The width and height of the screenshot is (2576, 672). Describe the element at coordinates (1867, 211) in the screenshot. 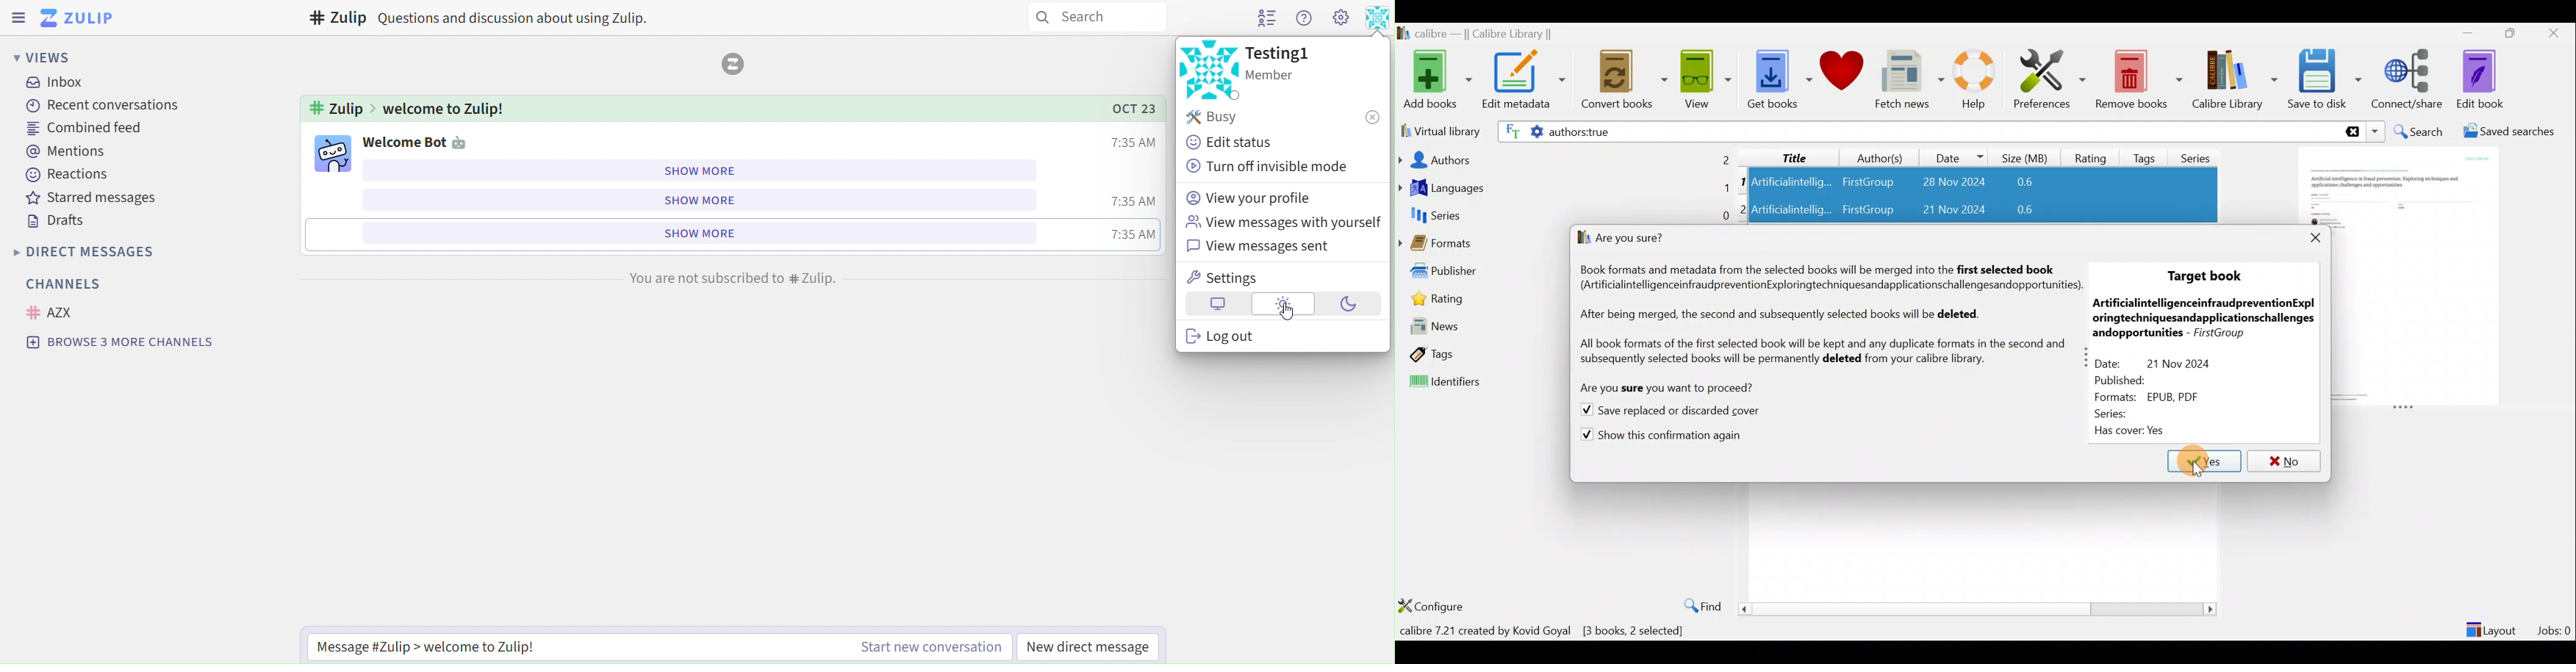

I see `FirstGroup` at that location.